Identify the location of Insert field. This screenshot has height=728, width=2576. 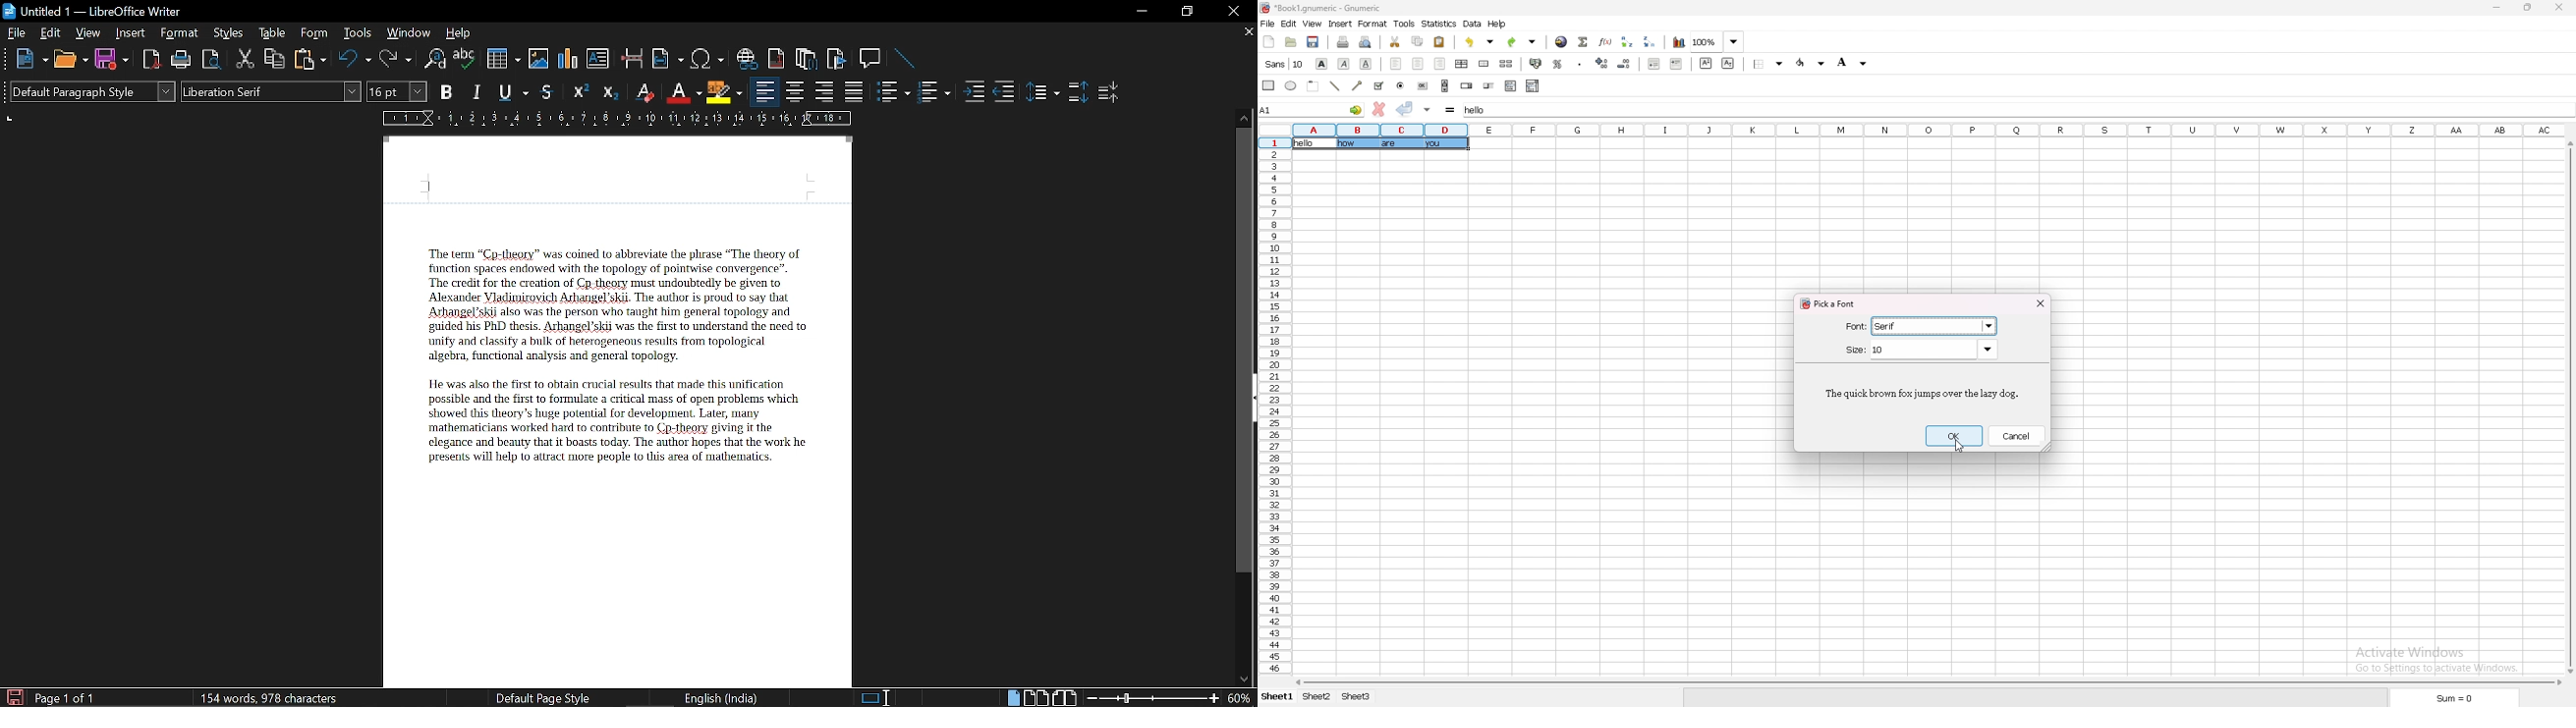
(668, 60).